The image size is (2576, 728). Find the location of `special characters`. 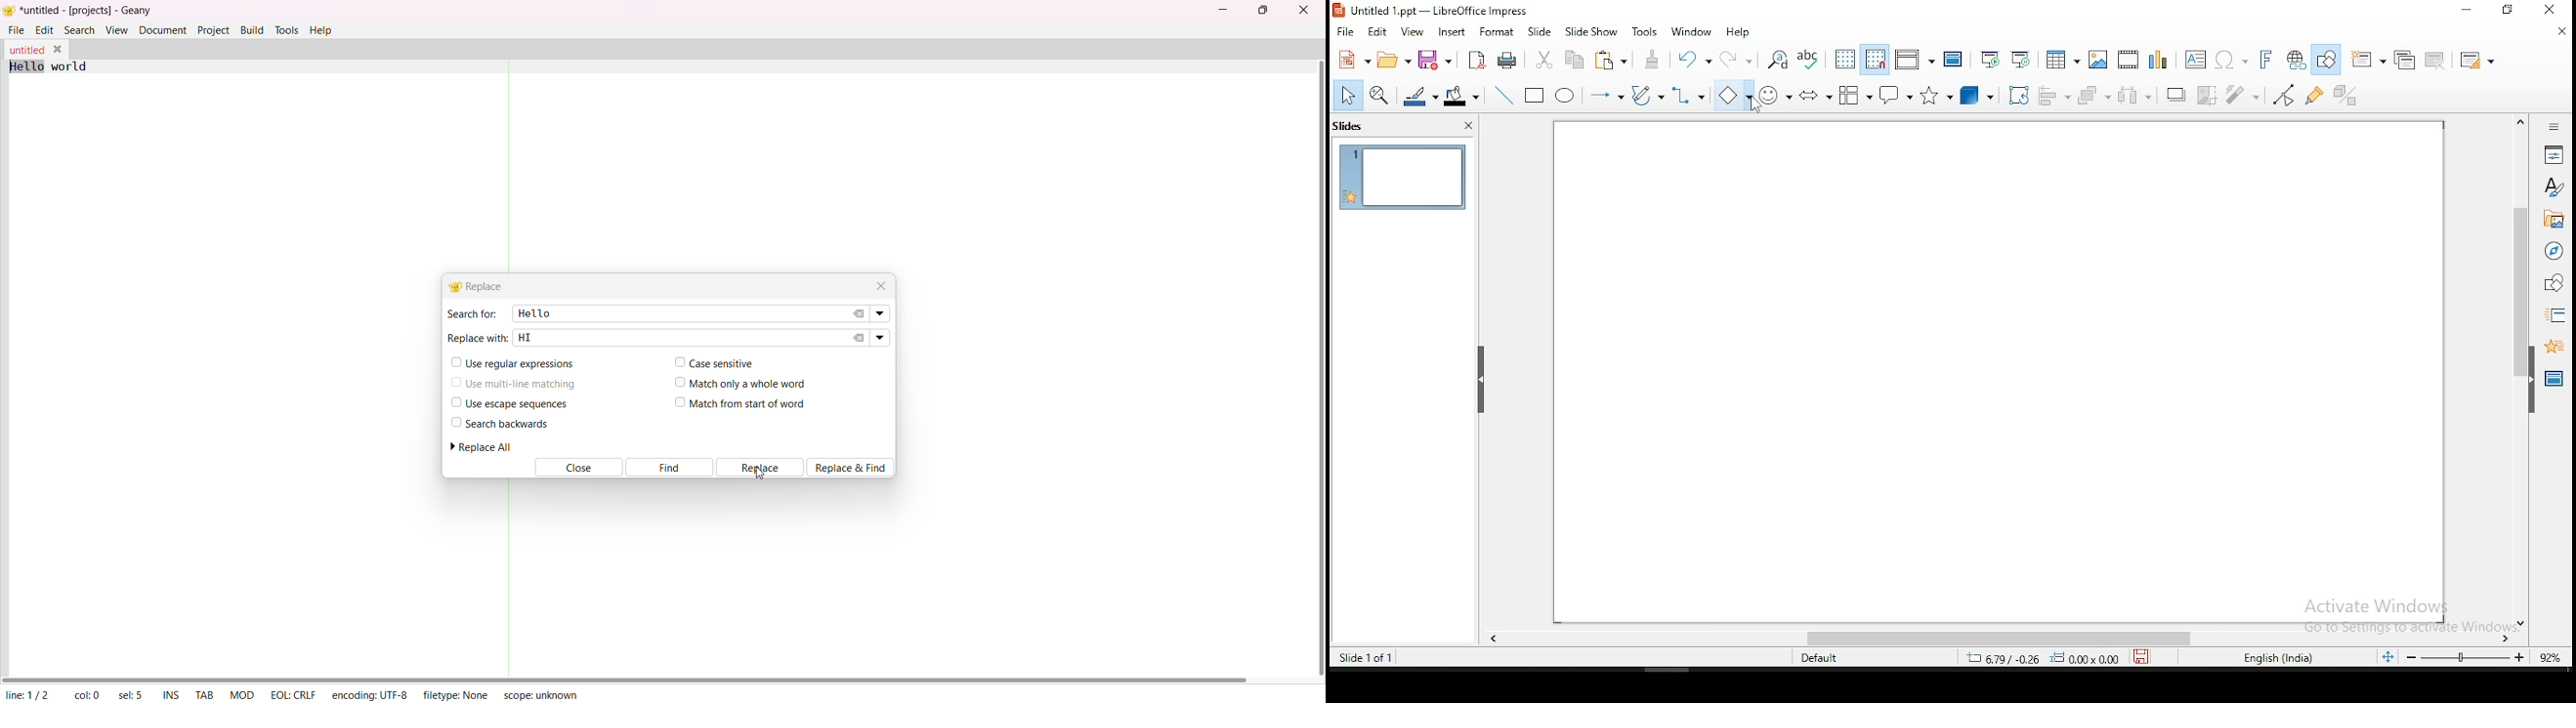

special characters is located at coordinates (2229, 60).